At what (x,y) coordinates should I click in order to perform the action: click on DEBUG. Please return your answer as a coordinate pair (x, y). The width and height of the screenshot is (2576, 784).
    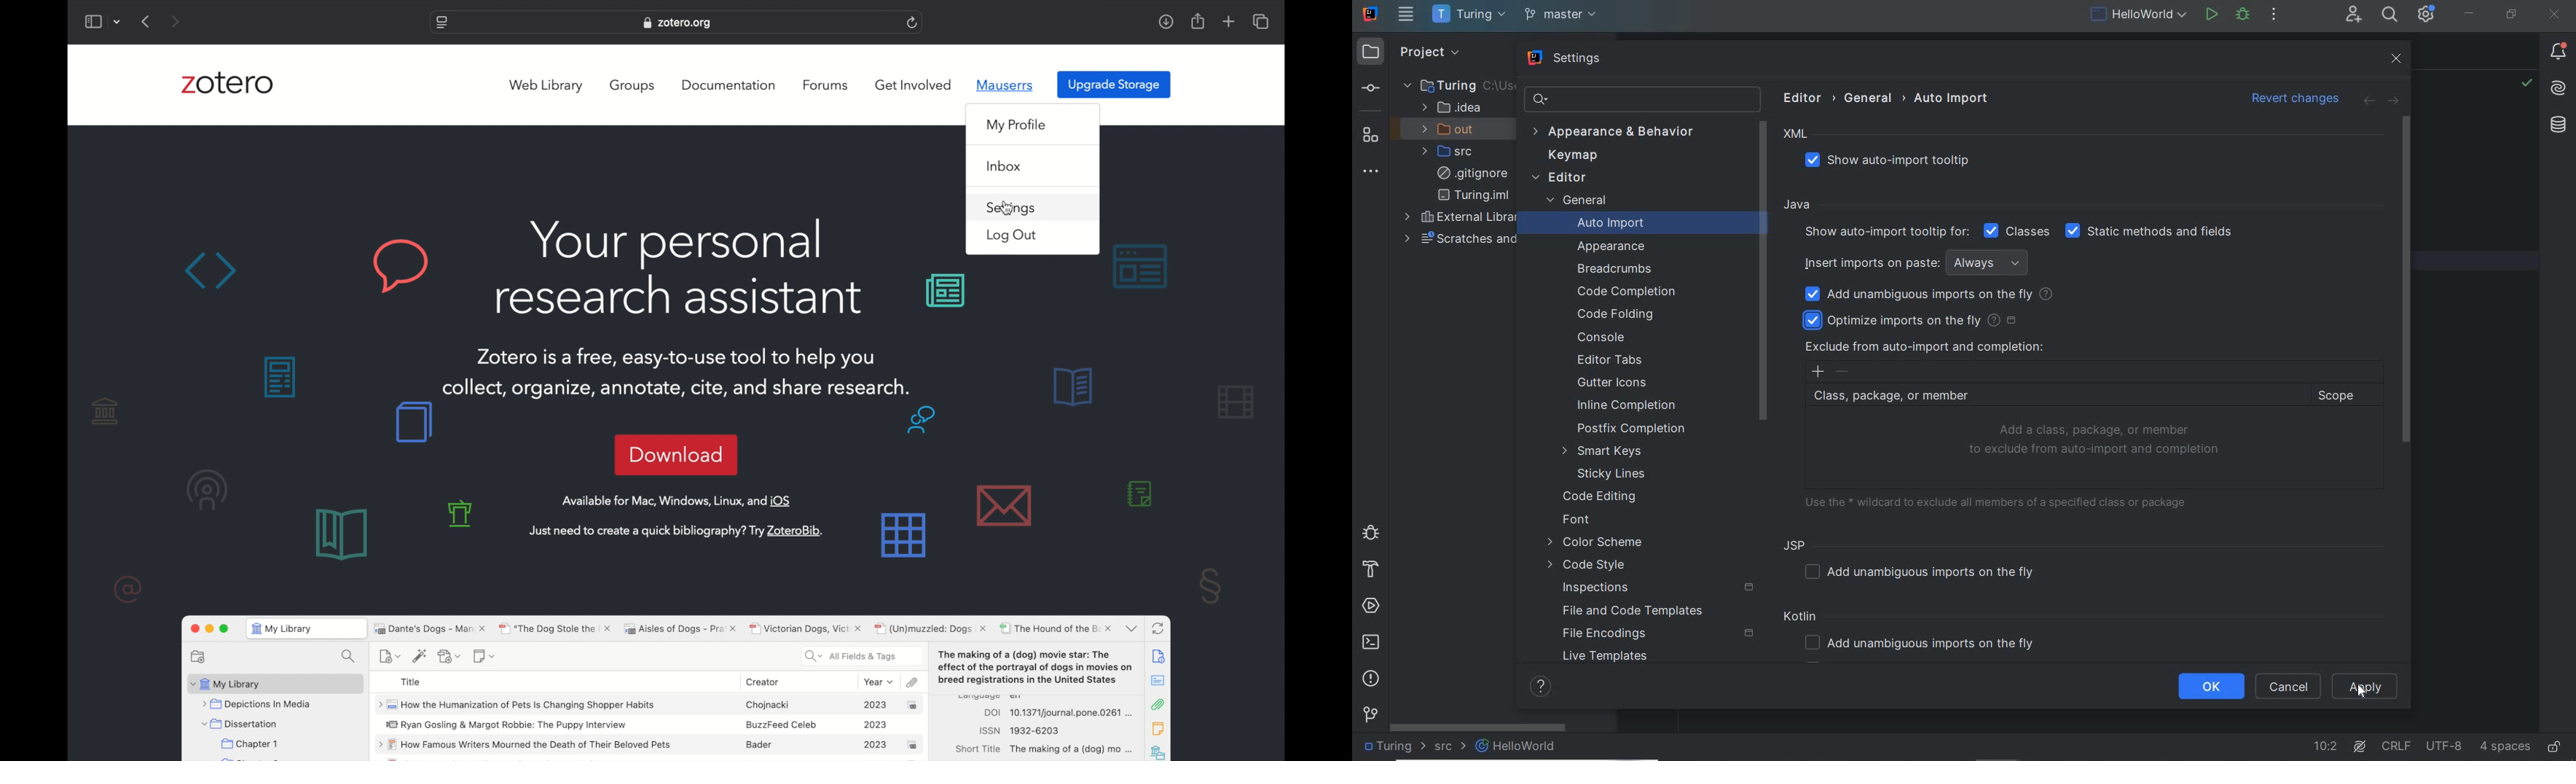
    Looking at the image, I should click on (2242, 14).